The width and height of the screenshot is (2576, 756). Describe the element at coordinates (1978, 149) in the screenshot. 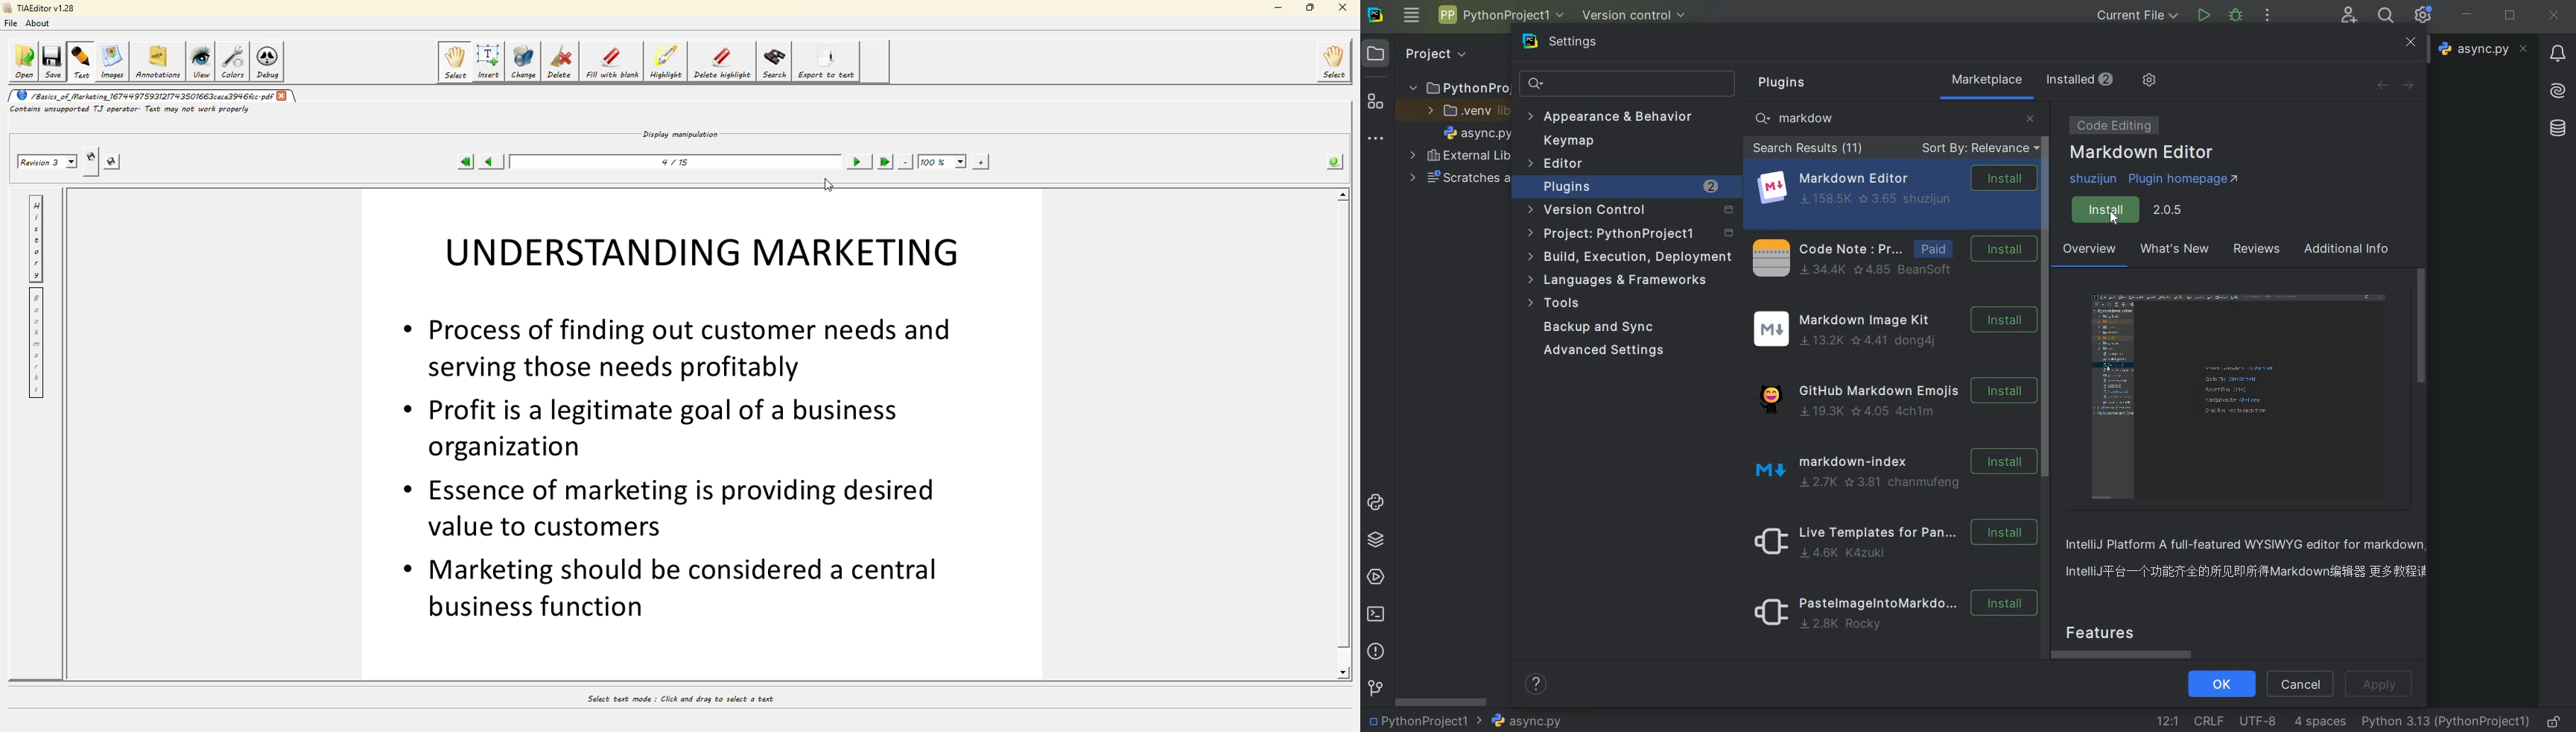

I see `sort by: revelance` at that location.